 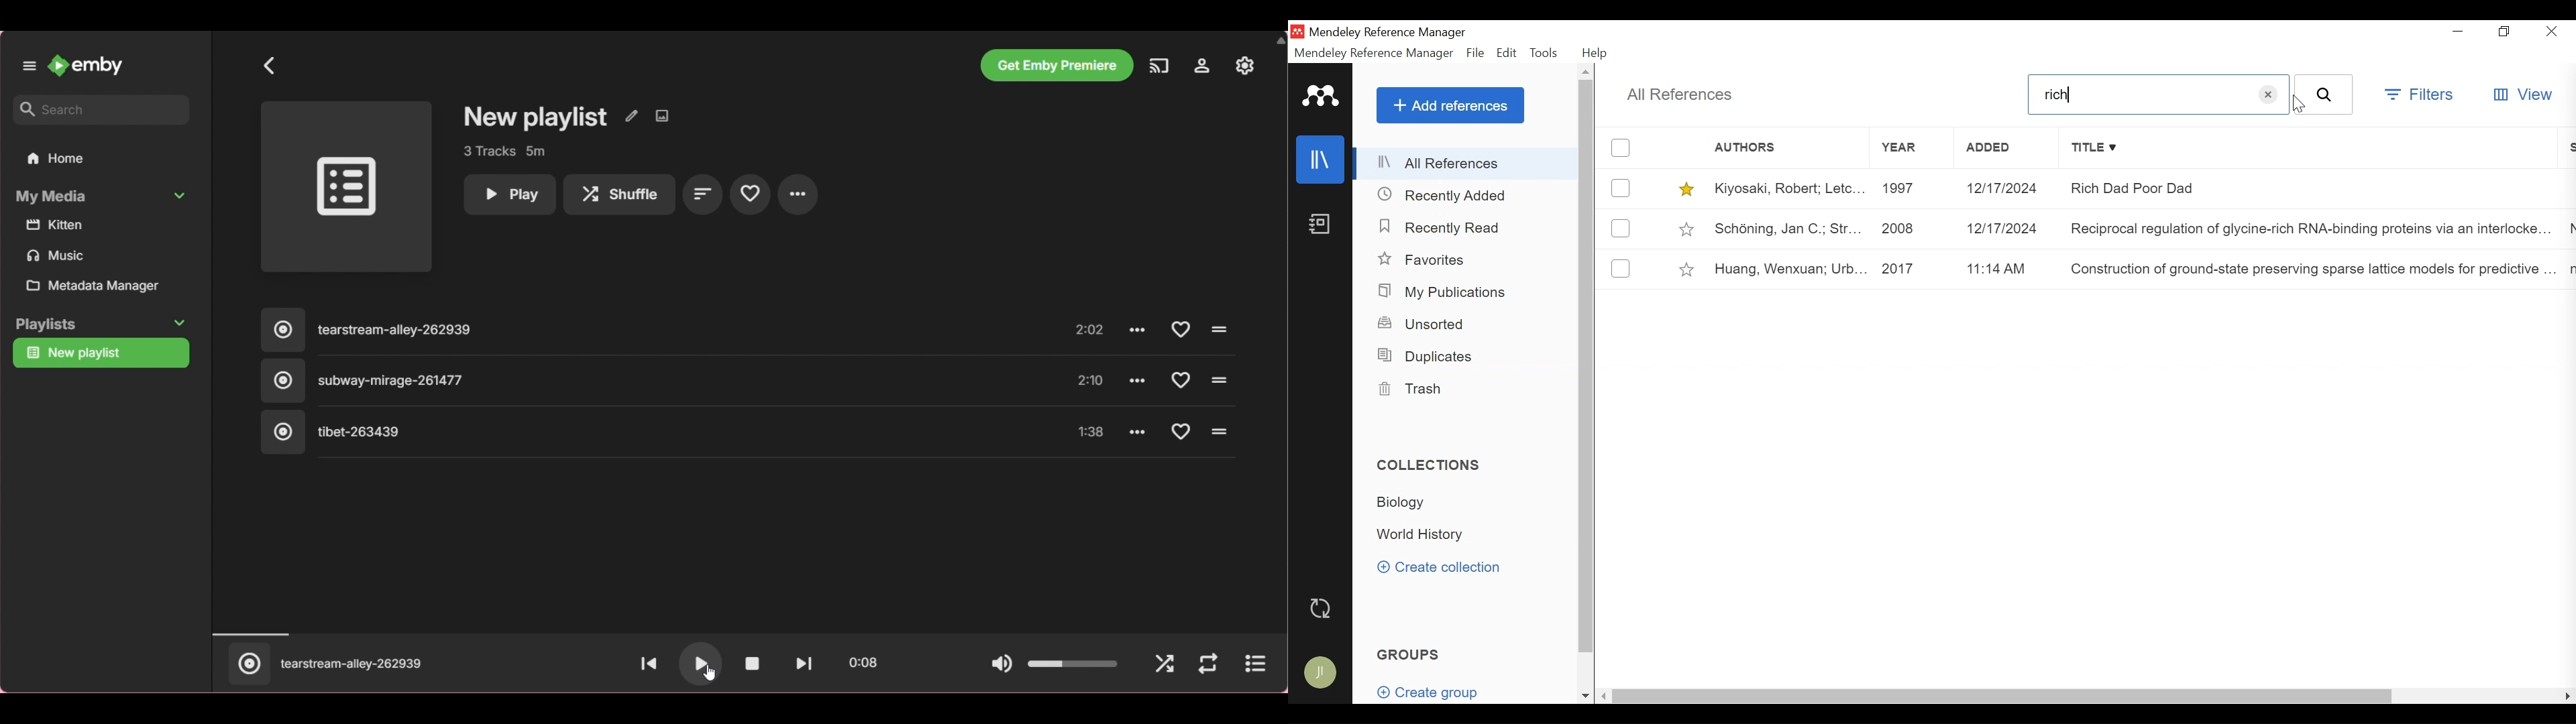 What do you see at coordinates (1587, 72) in the screenshot?
I see `Scroll up` at bounding box center [1587, 72].